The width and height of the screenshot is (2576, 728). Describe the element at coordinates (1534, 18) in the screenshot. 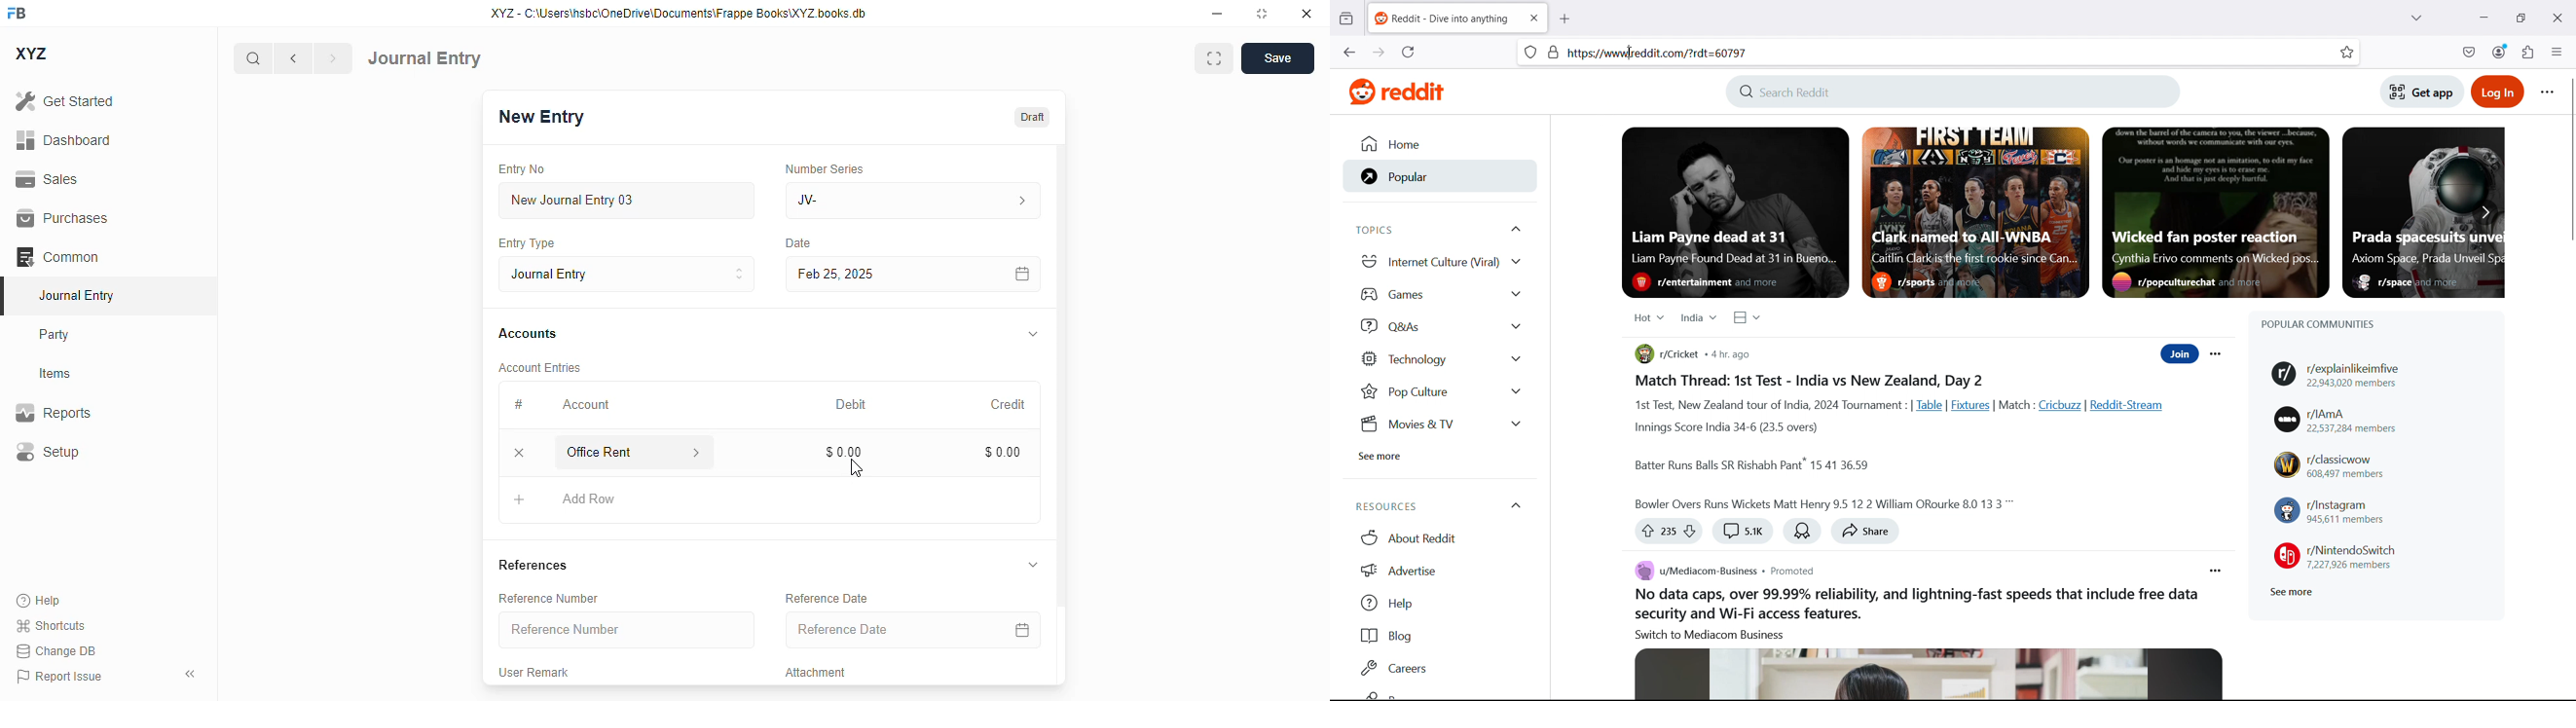

I see `close tab` at that location.